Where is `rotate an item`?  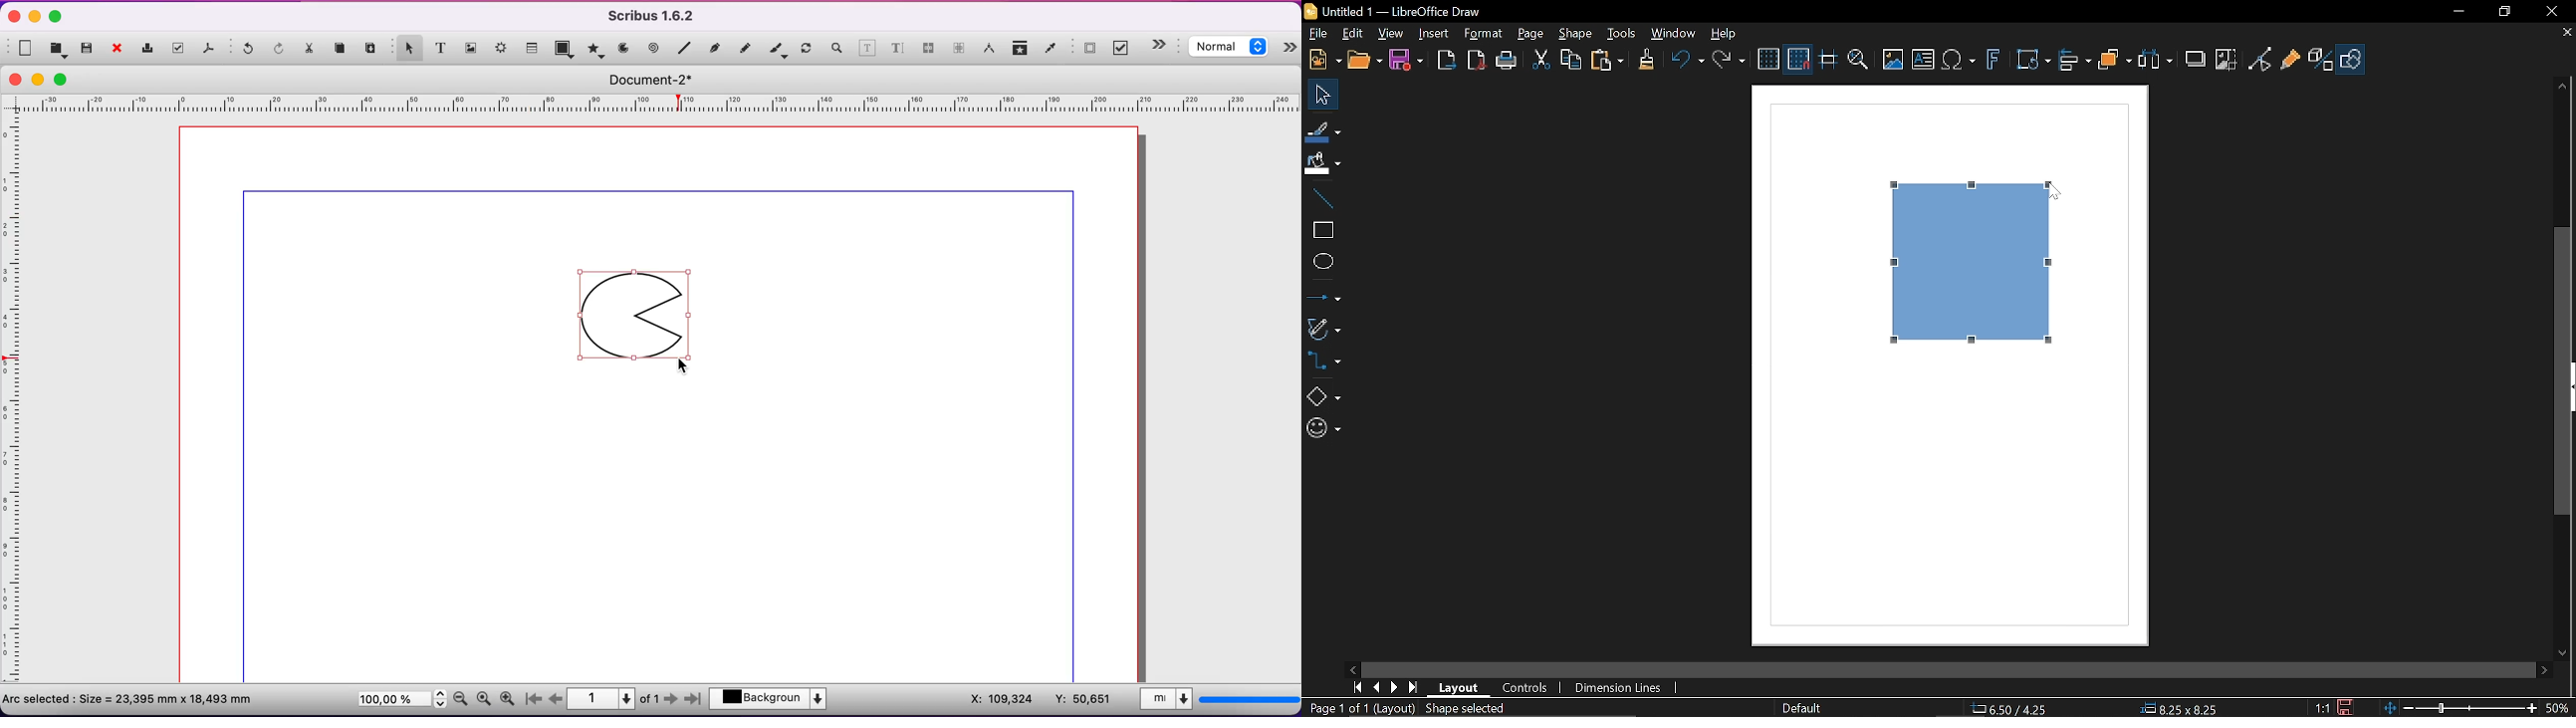
rotate an item is located at coordinates (806, 50).